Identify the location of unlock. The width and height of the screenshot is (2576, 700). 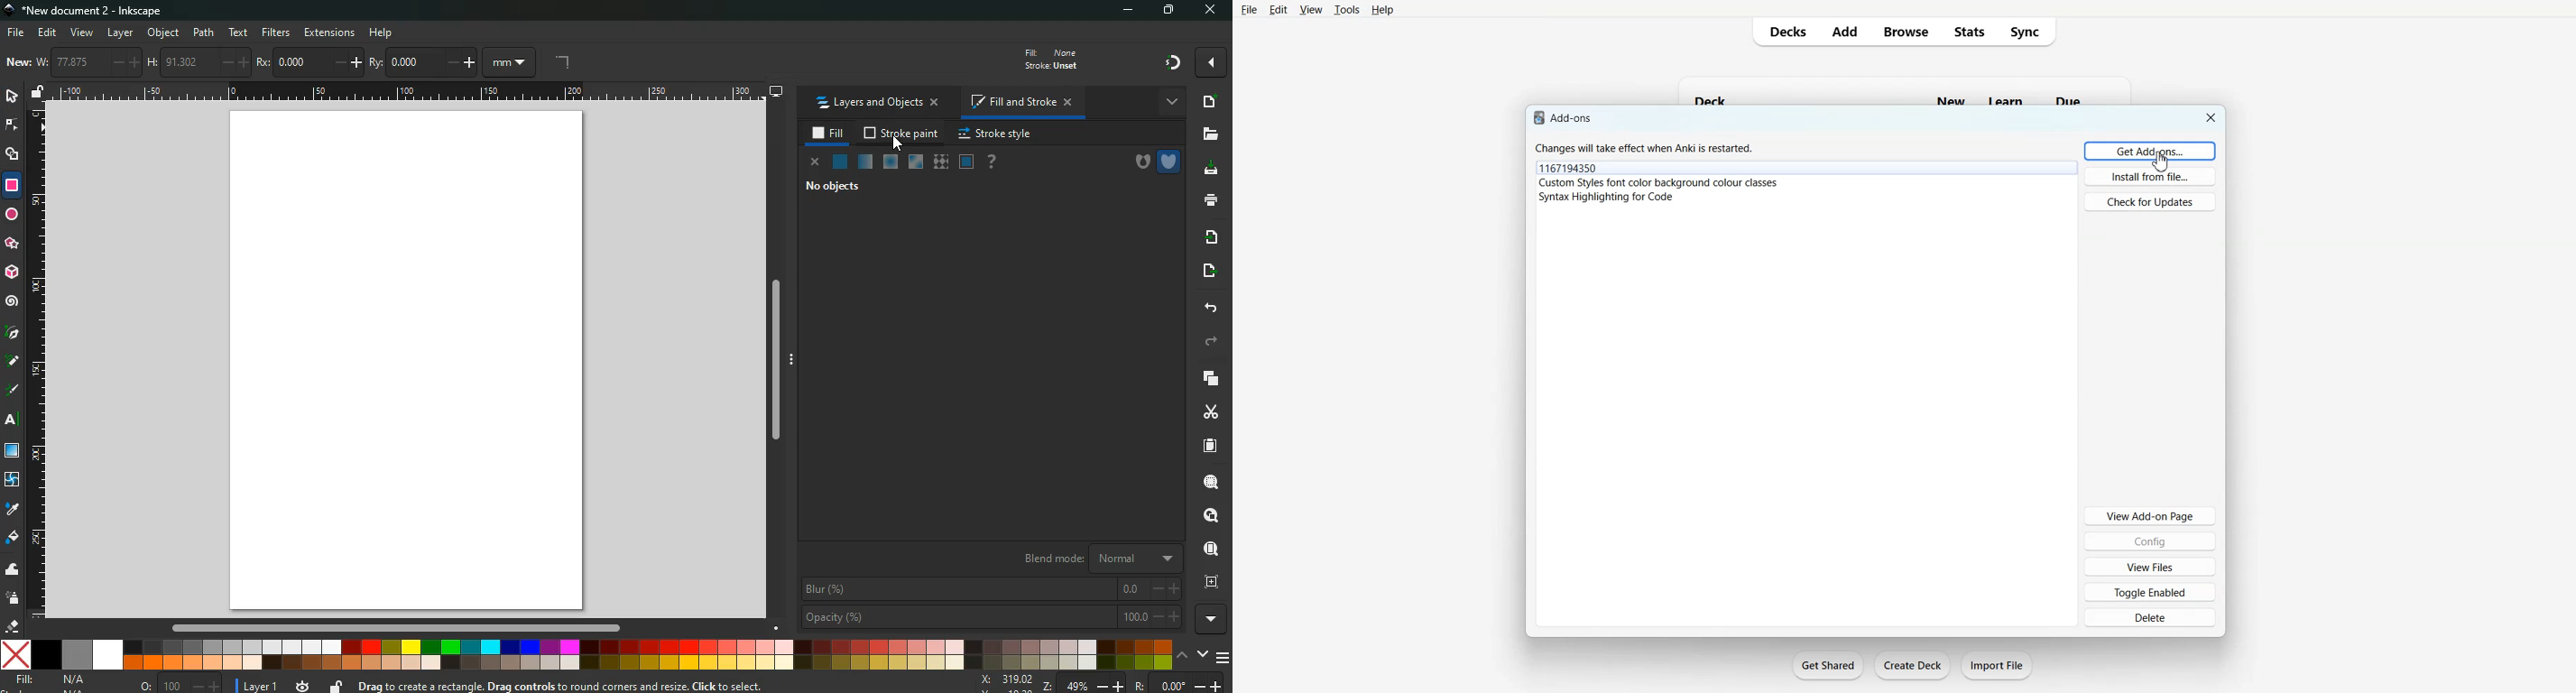
(41, 94).